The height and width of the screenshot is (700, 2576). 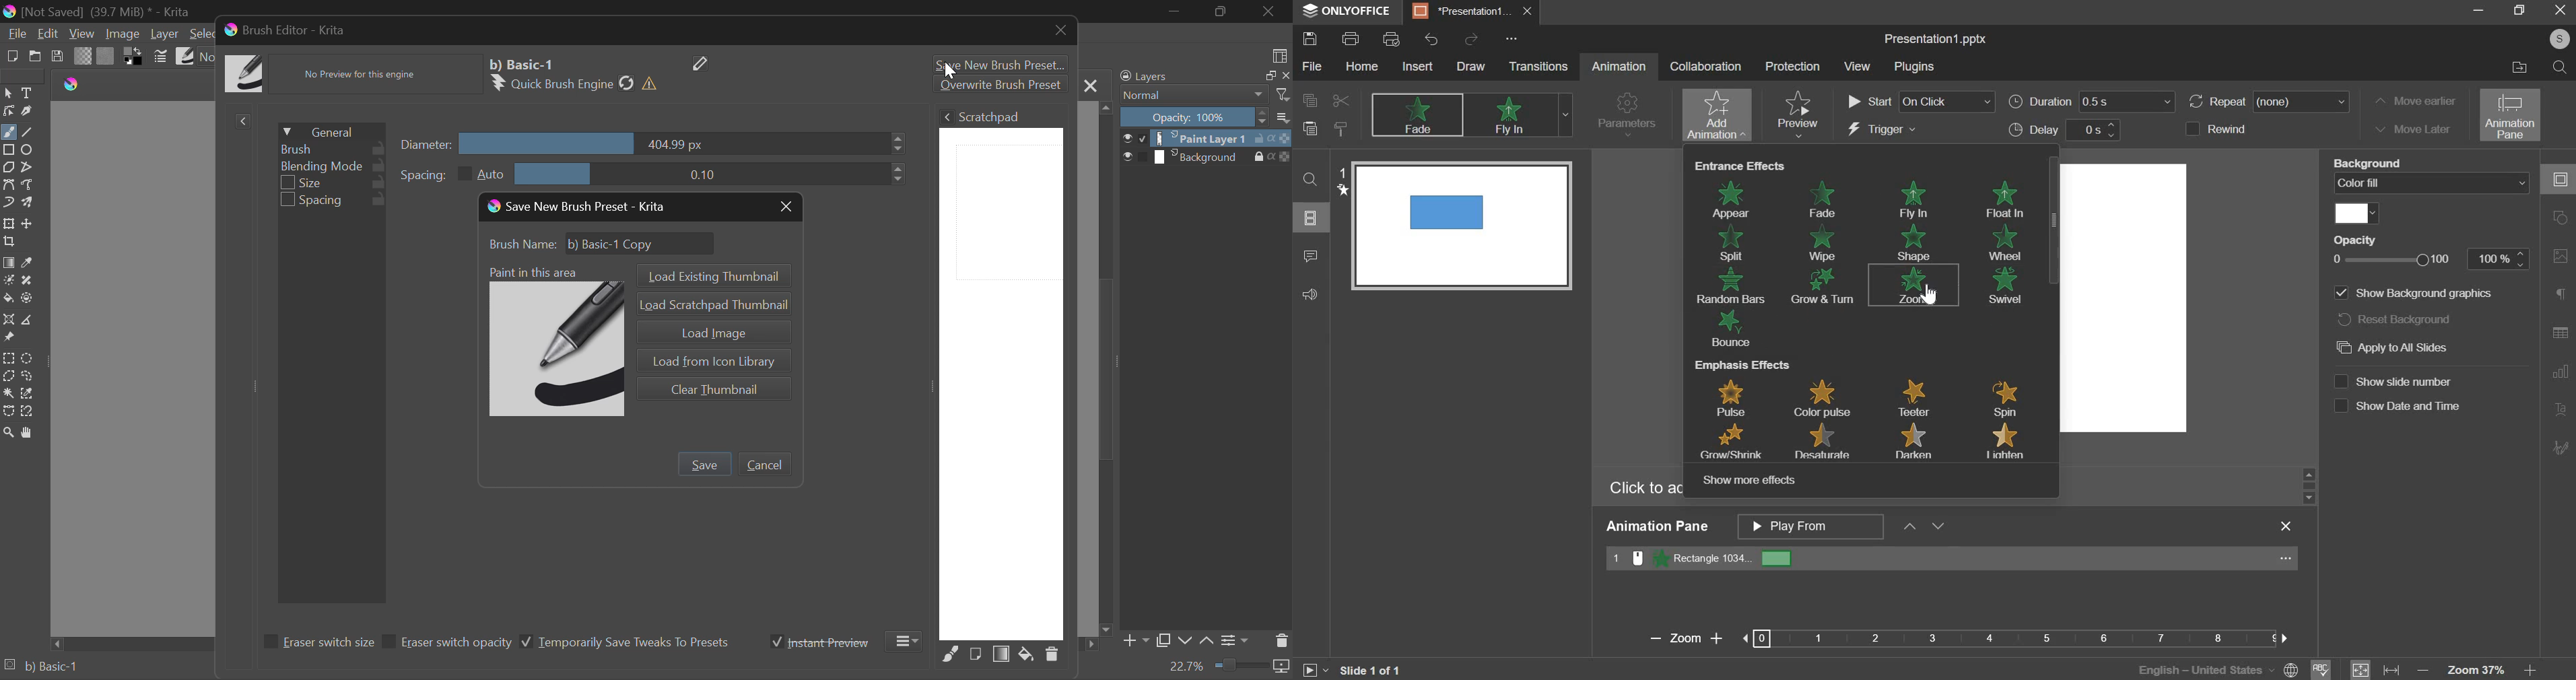 I want to click on Press Enter to Save, so click(x=704, y=465).